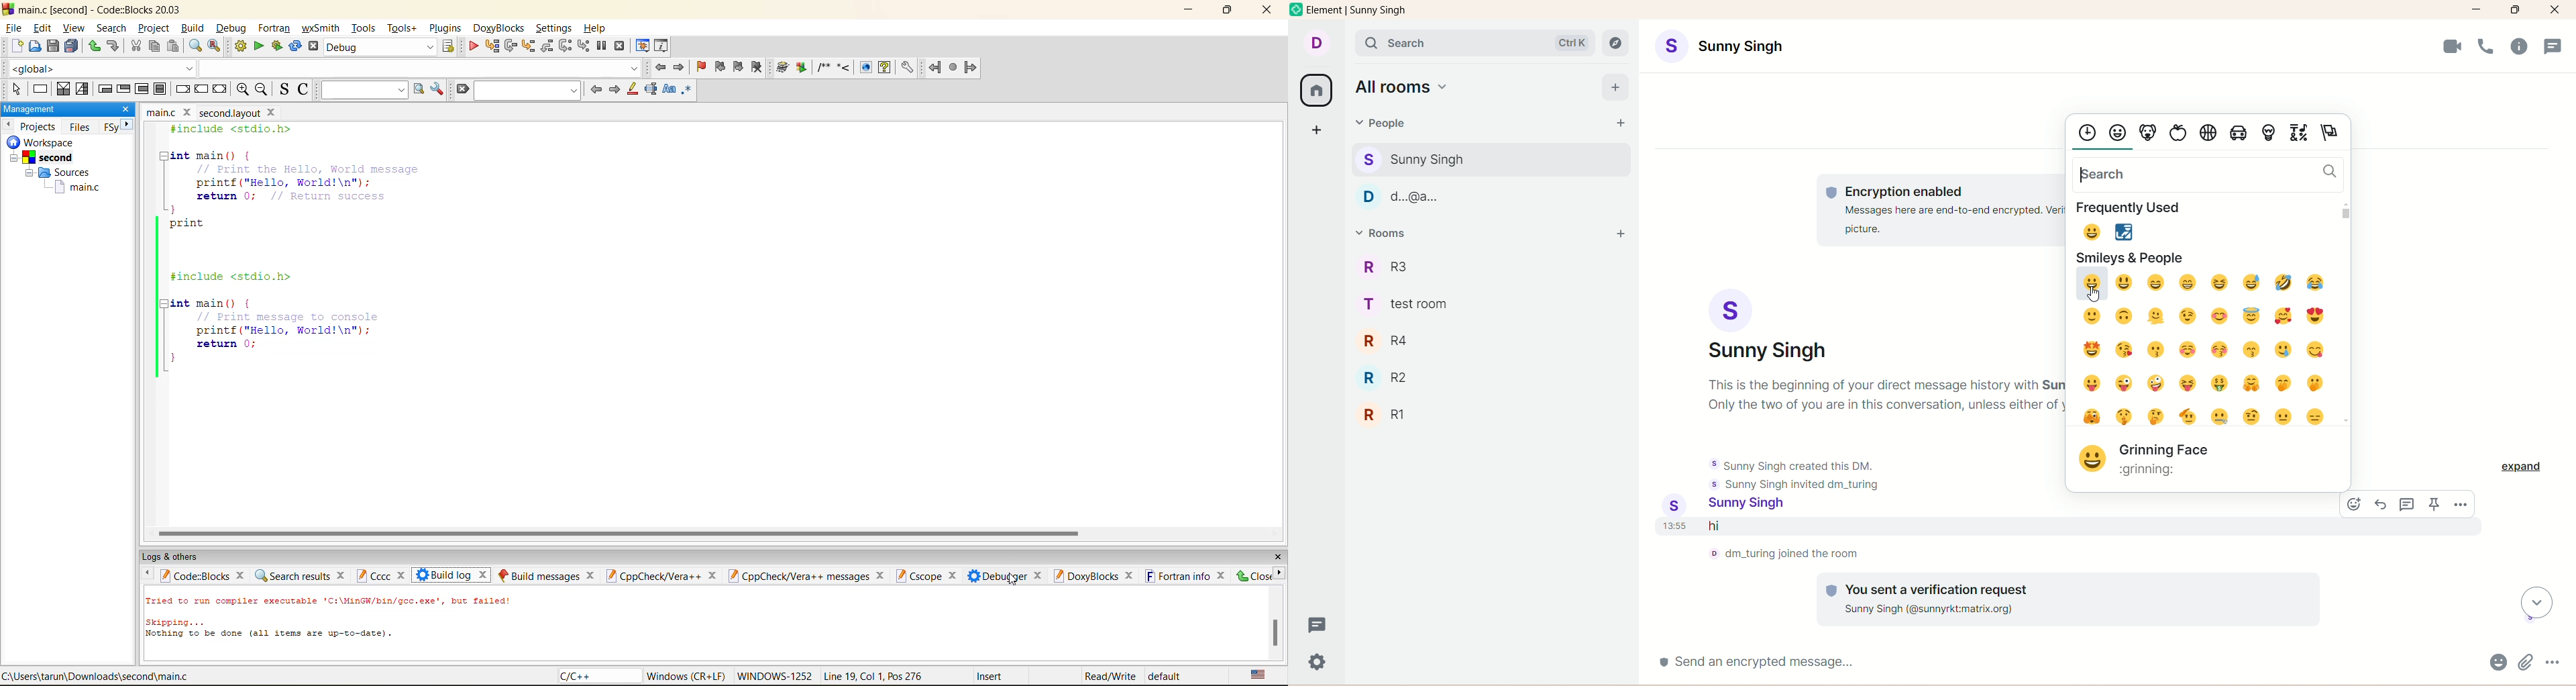 The width and height of the screenshot is (2576, 700). I want to click on Flags, so click(2330, 134).